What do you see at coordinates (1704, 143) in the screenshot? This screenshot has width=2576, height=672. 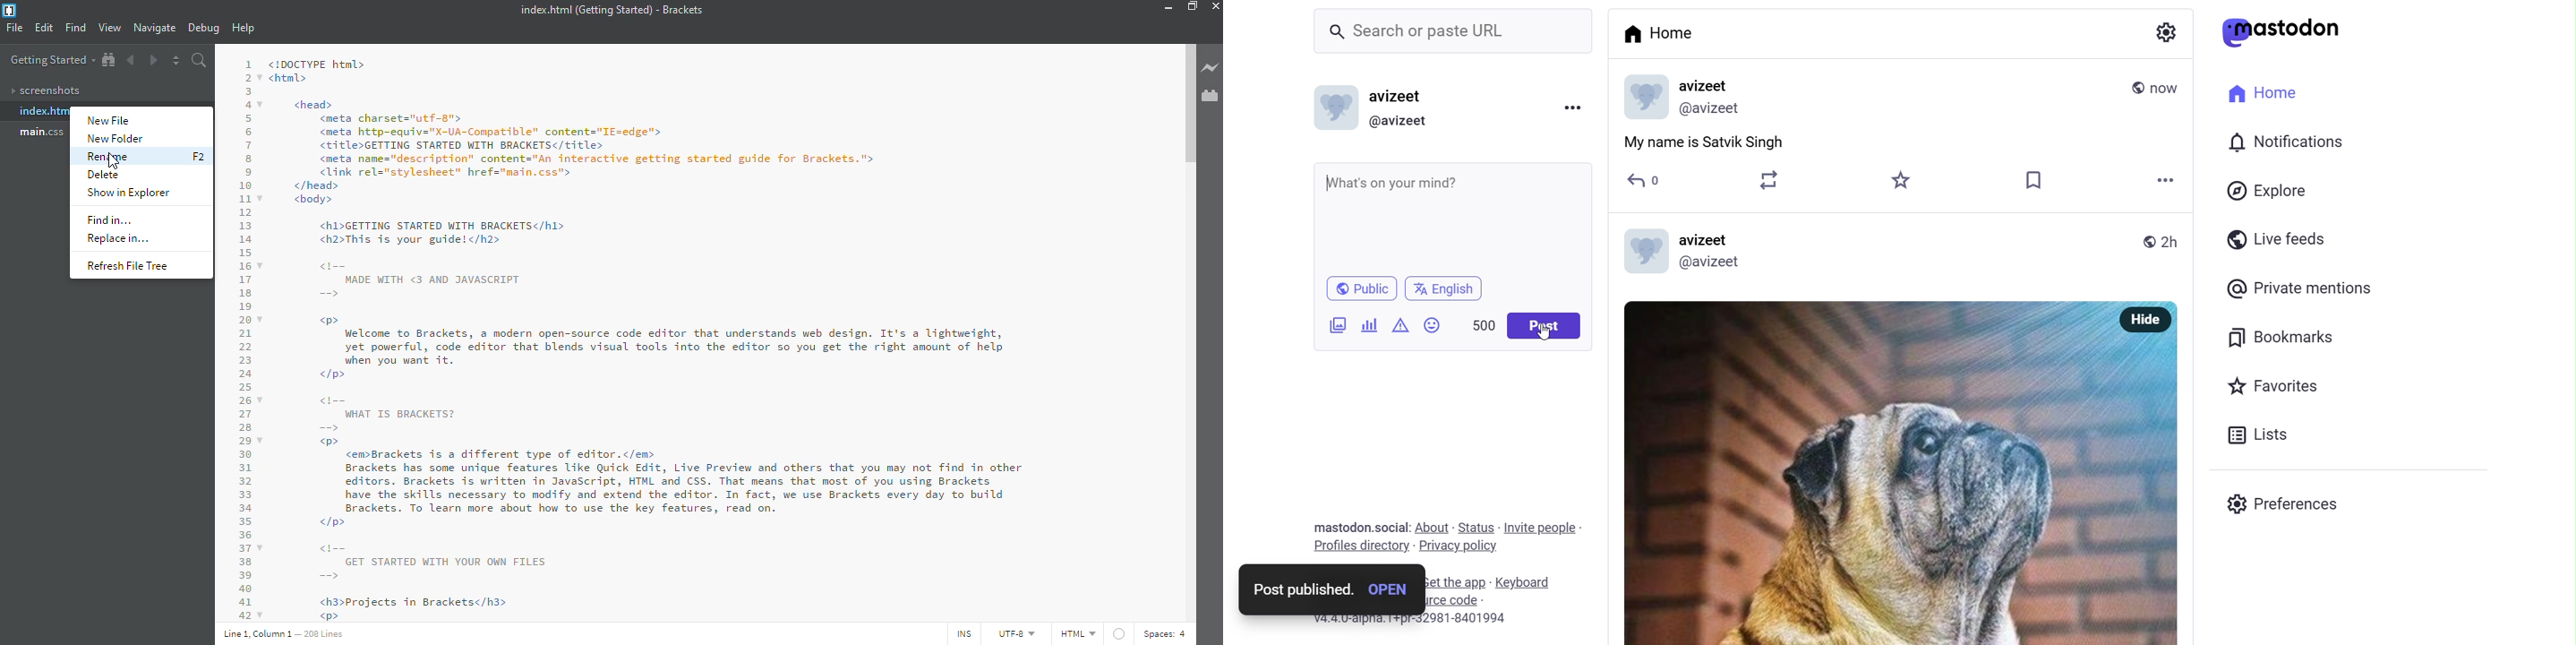 I see `introduction post` at bounding box center [1704, 143].